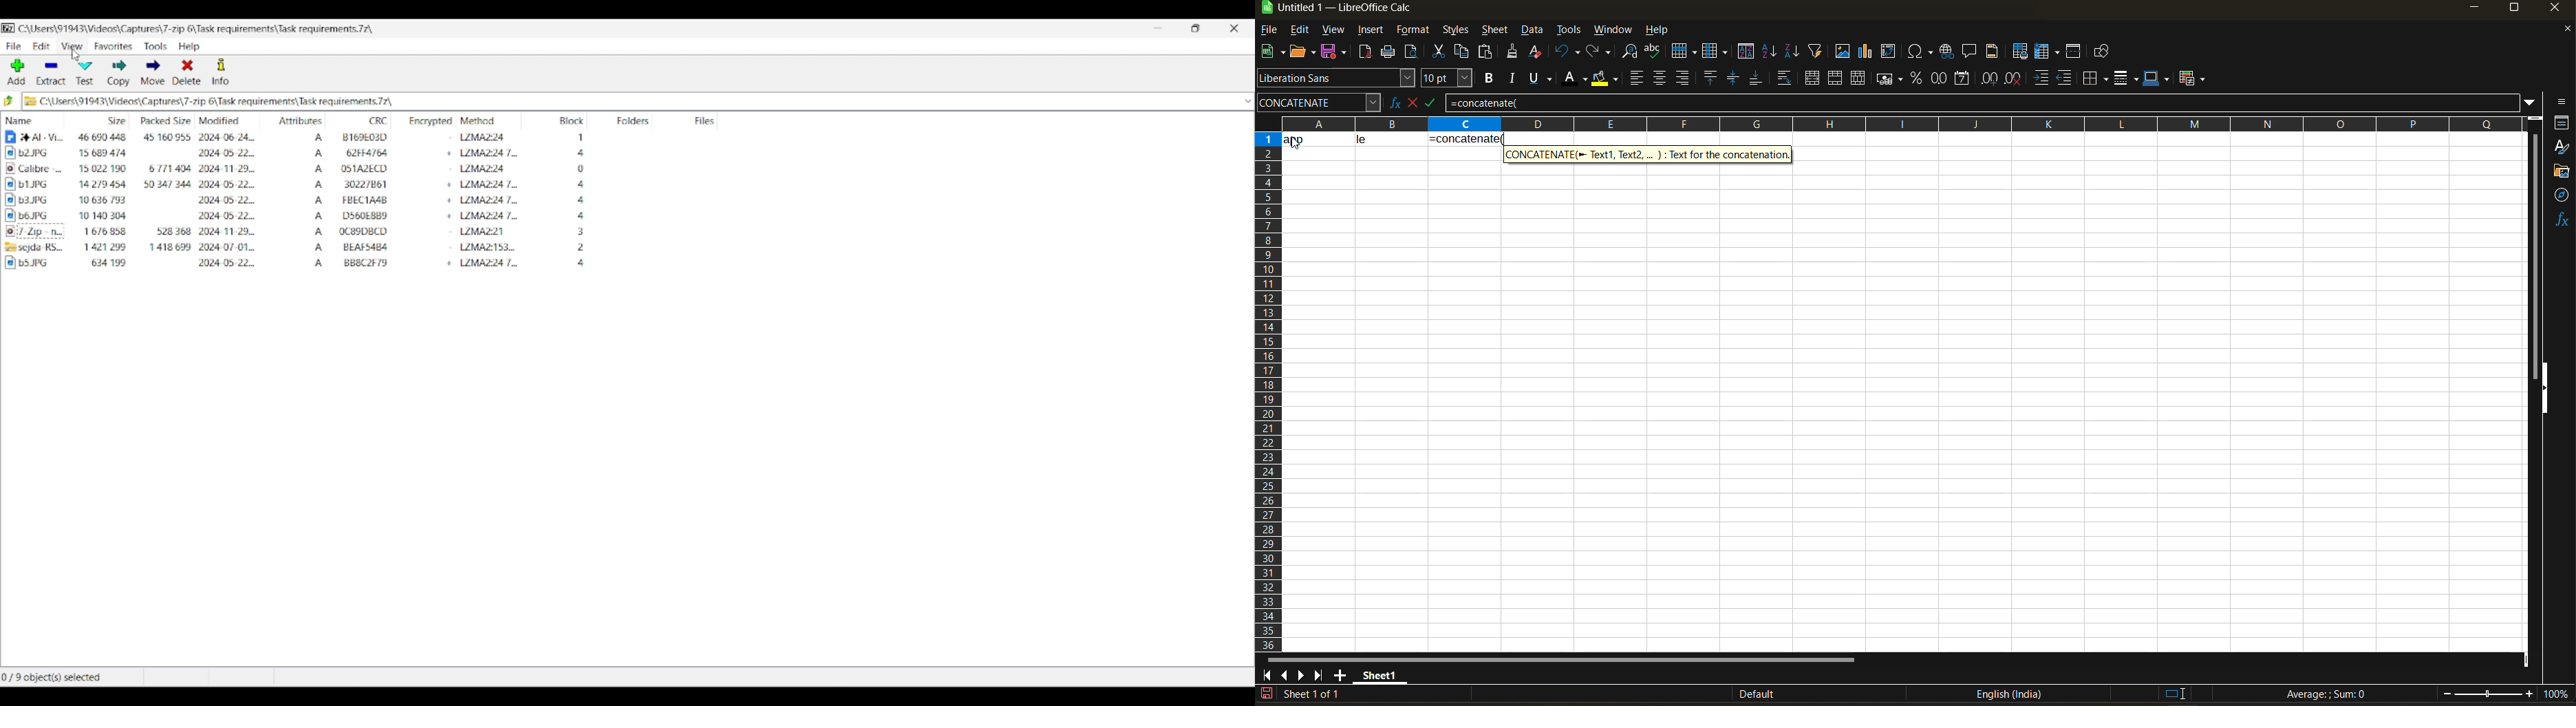  What do you see at coordinates (195, 29) in the screenshot?
I see `Folder location` at bounding box center [195, 29].